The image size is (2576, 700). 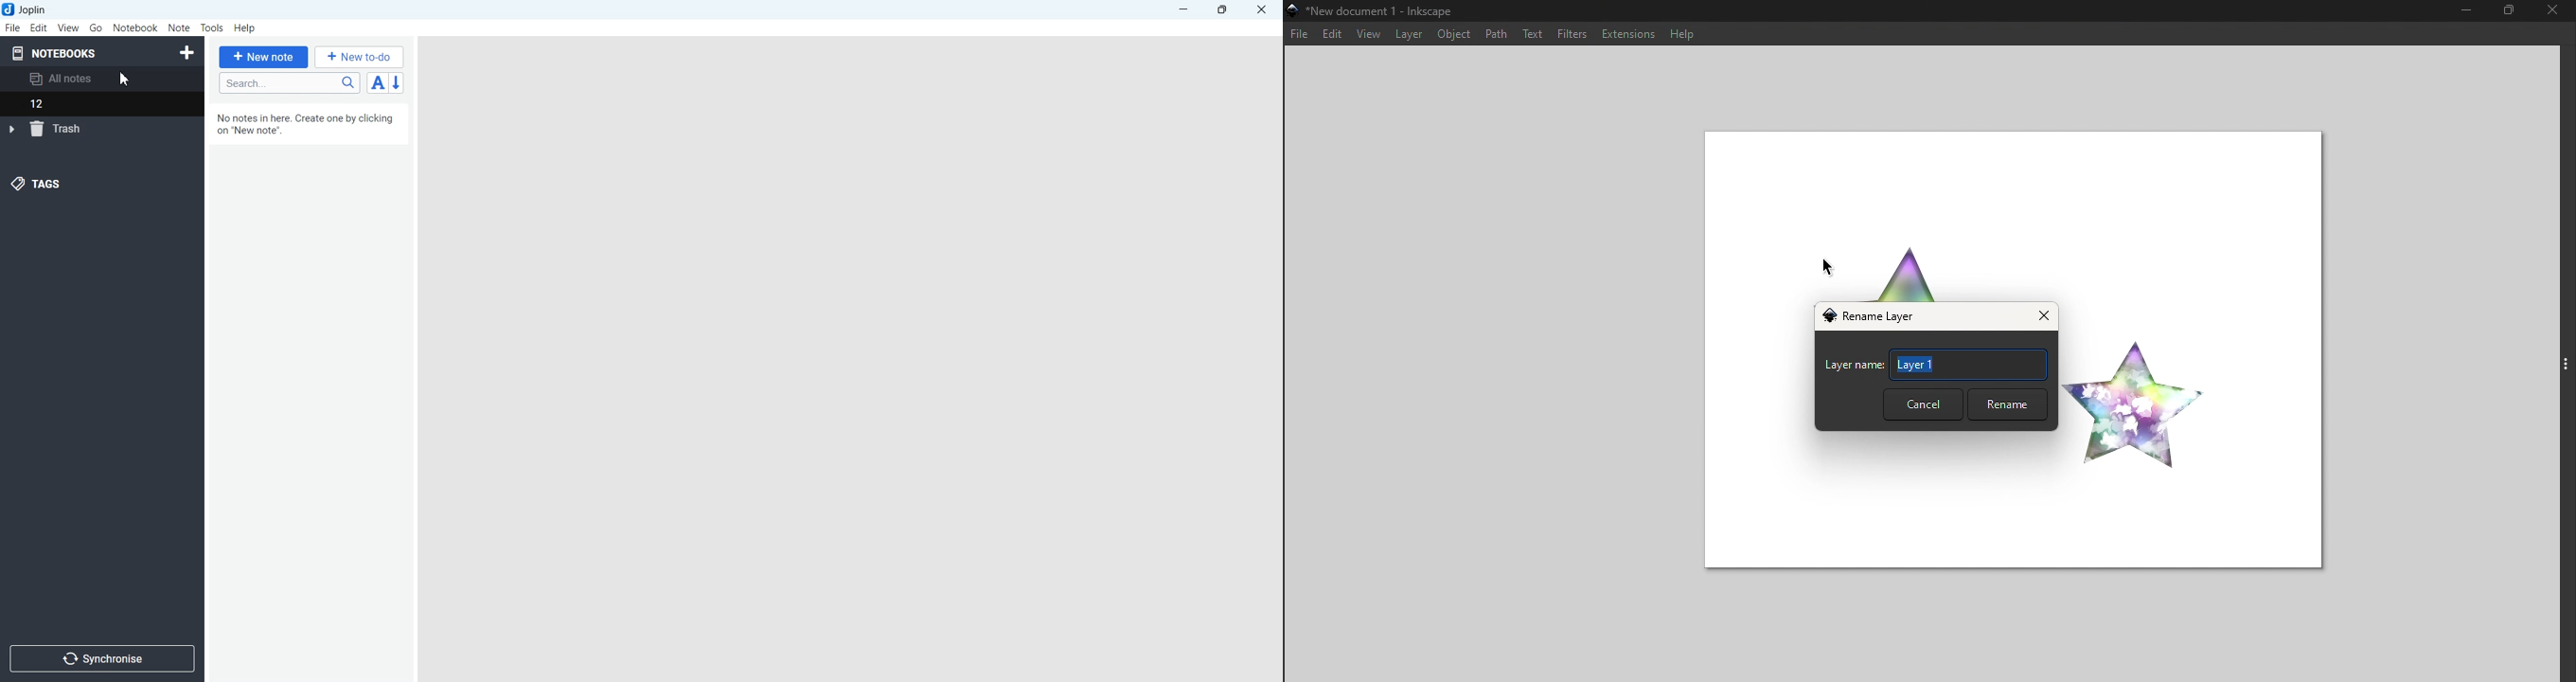 I want to click on Tools, so click(x=213, y=28).